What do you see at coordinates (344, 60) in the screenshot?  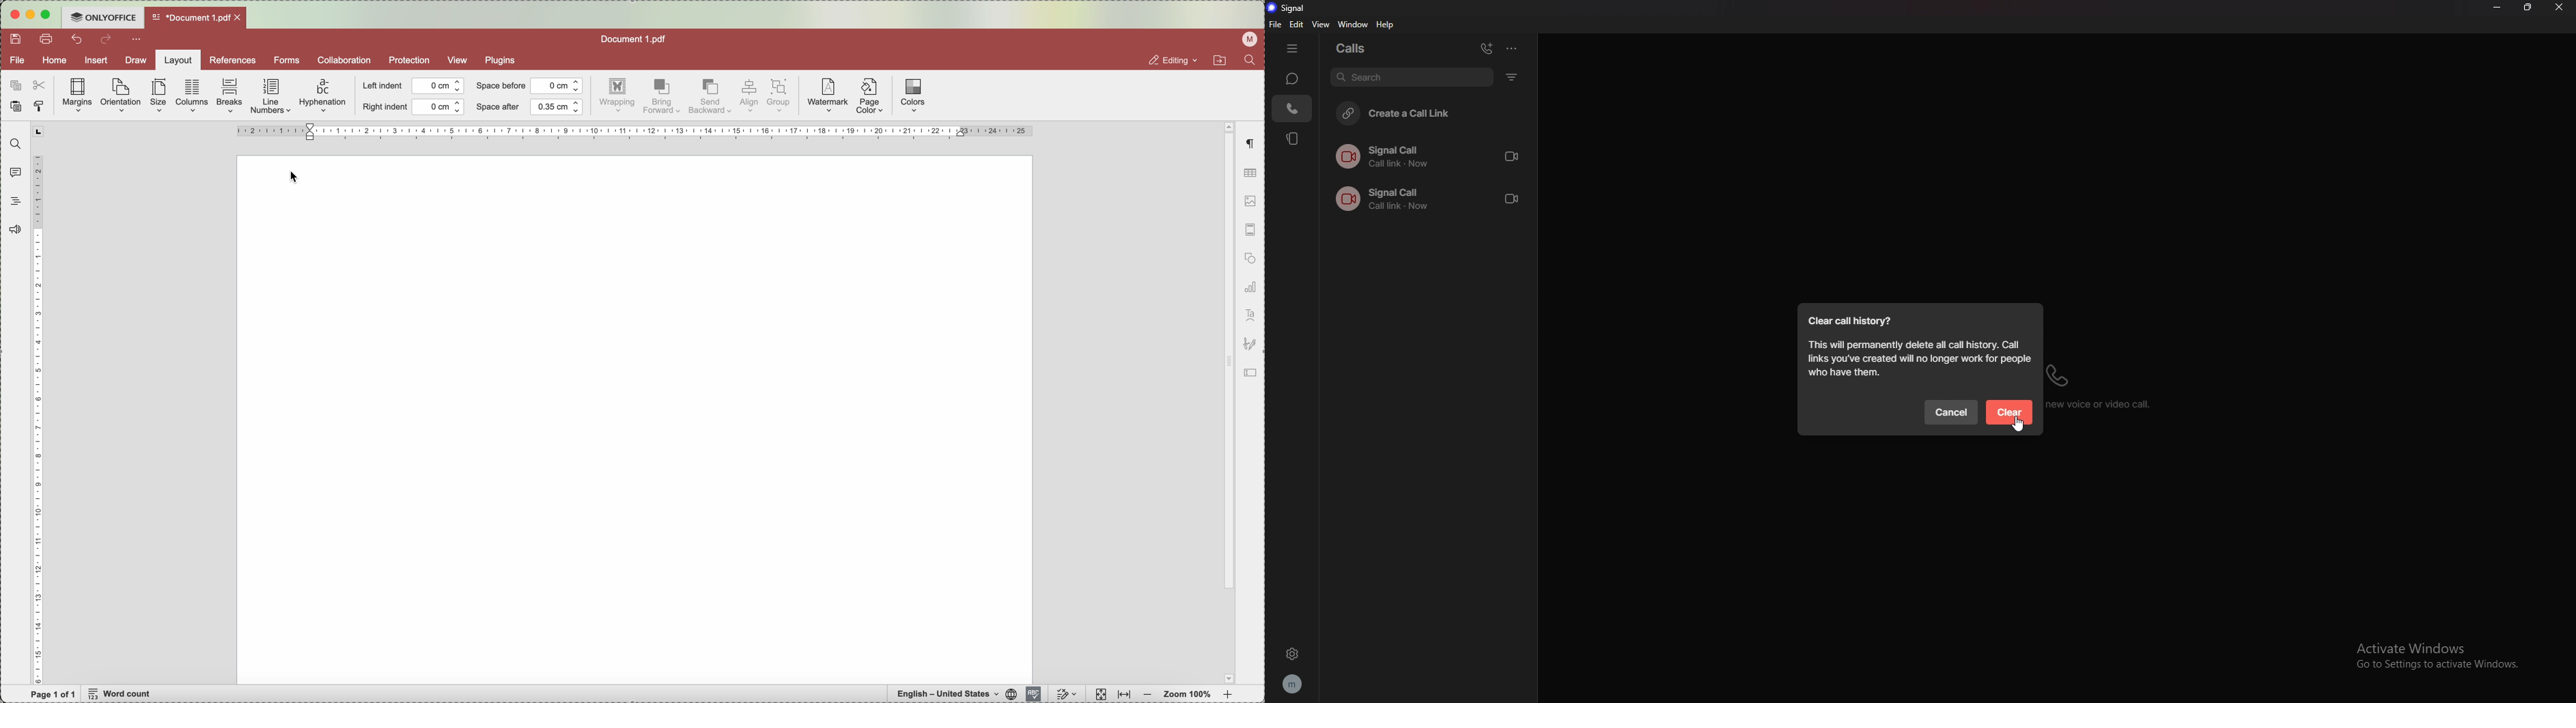 I see `collaboration` at bounding box center [344, 60].